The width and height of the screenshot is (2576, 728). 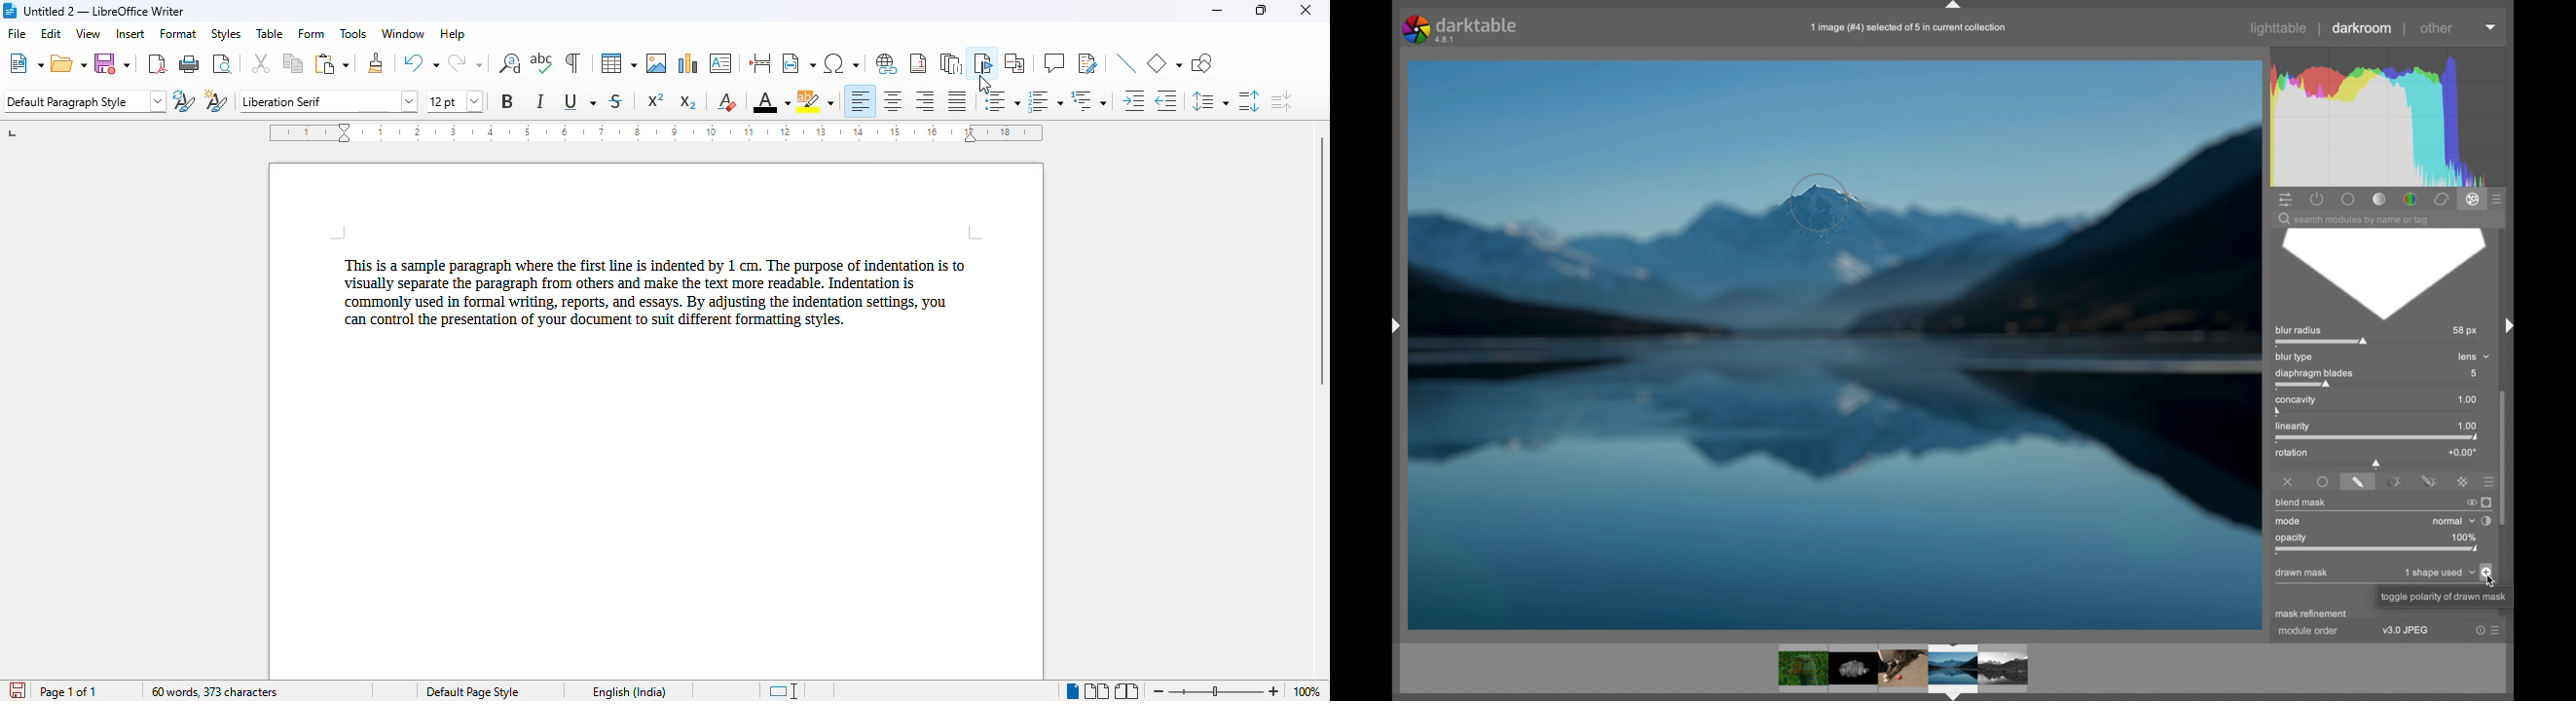 I want to click on page style, so click(x=471, y=692).